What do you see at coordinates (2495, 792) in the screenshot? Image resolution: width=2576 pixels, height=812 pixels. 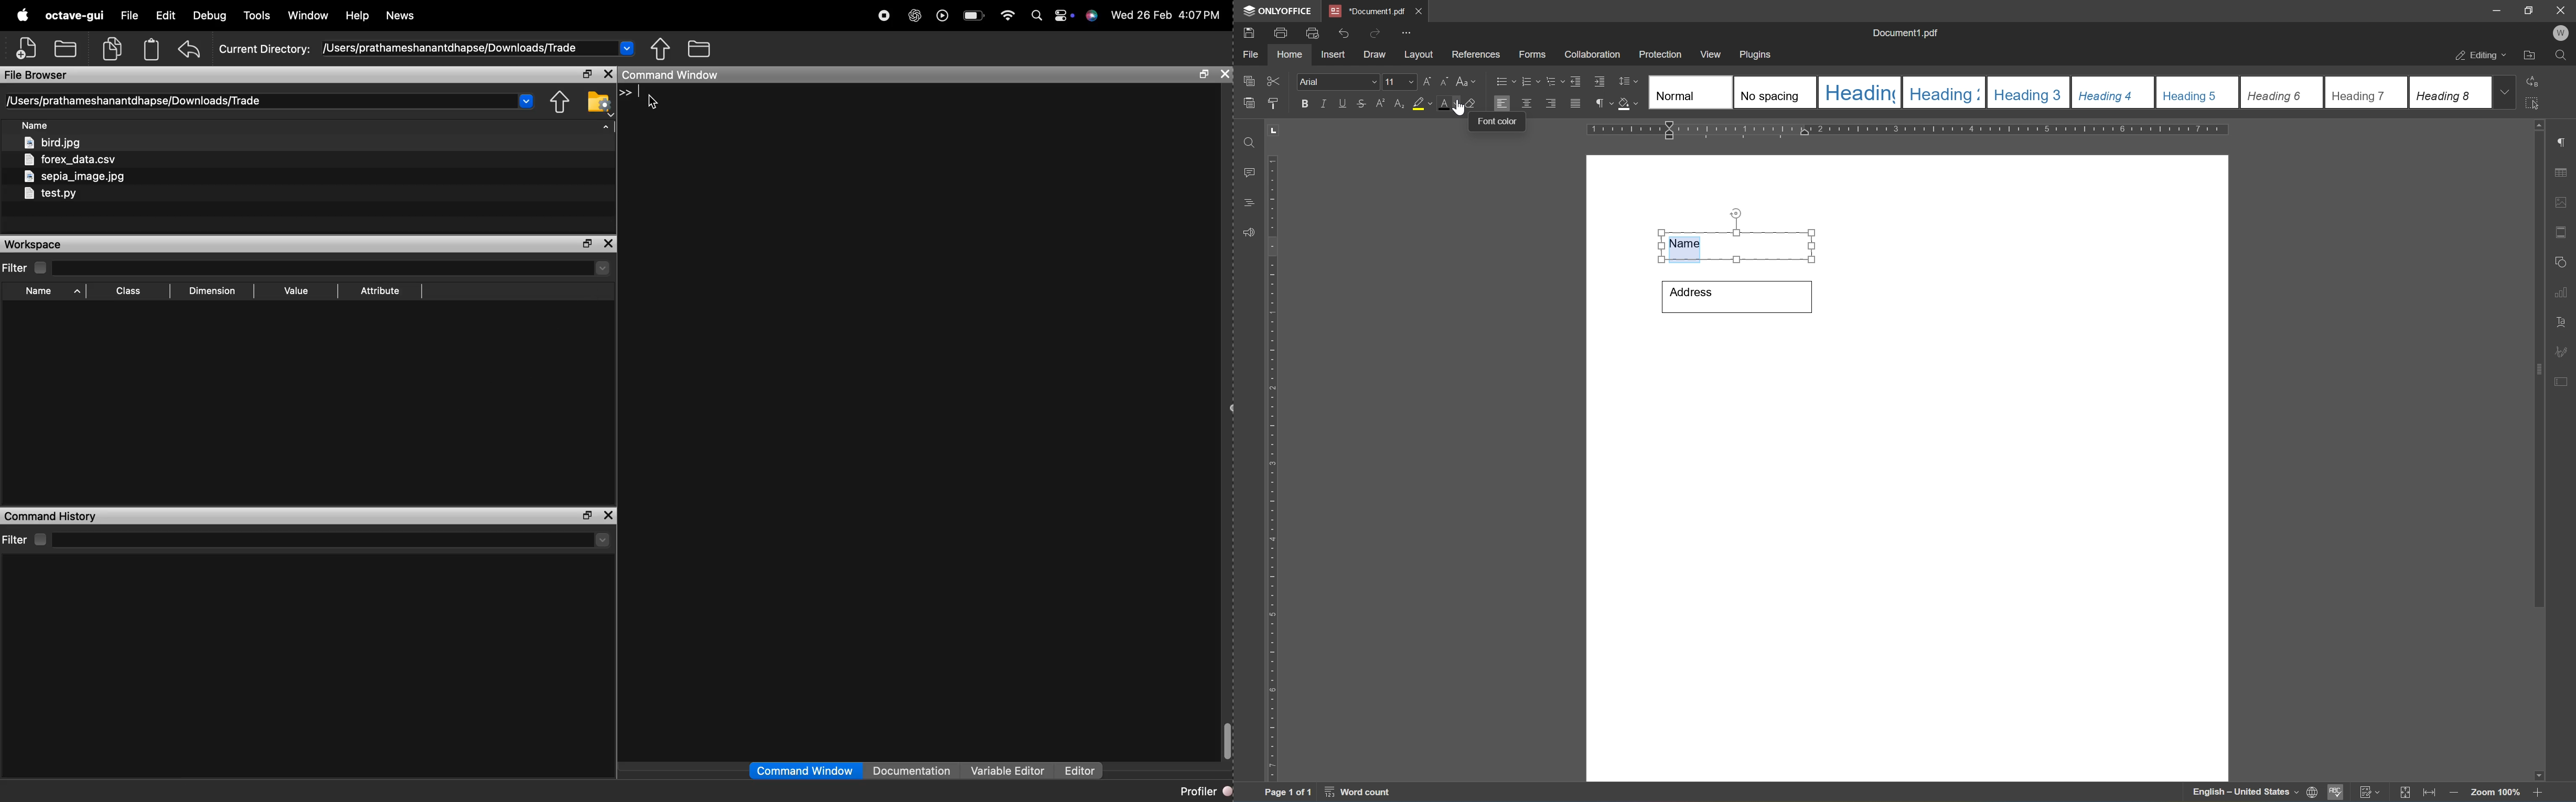 I see `zoom 100%` at bounding box center [2495, 792].